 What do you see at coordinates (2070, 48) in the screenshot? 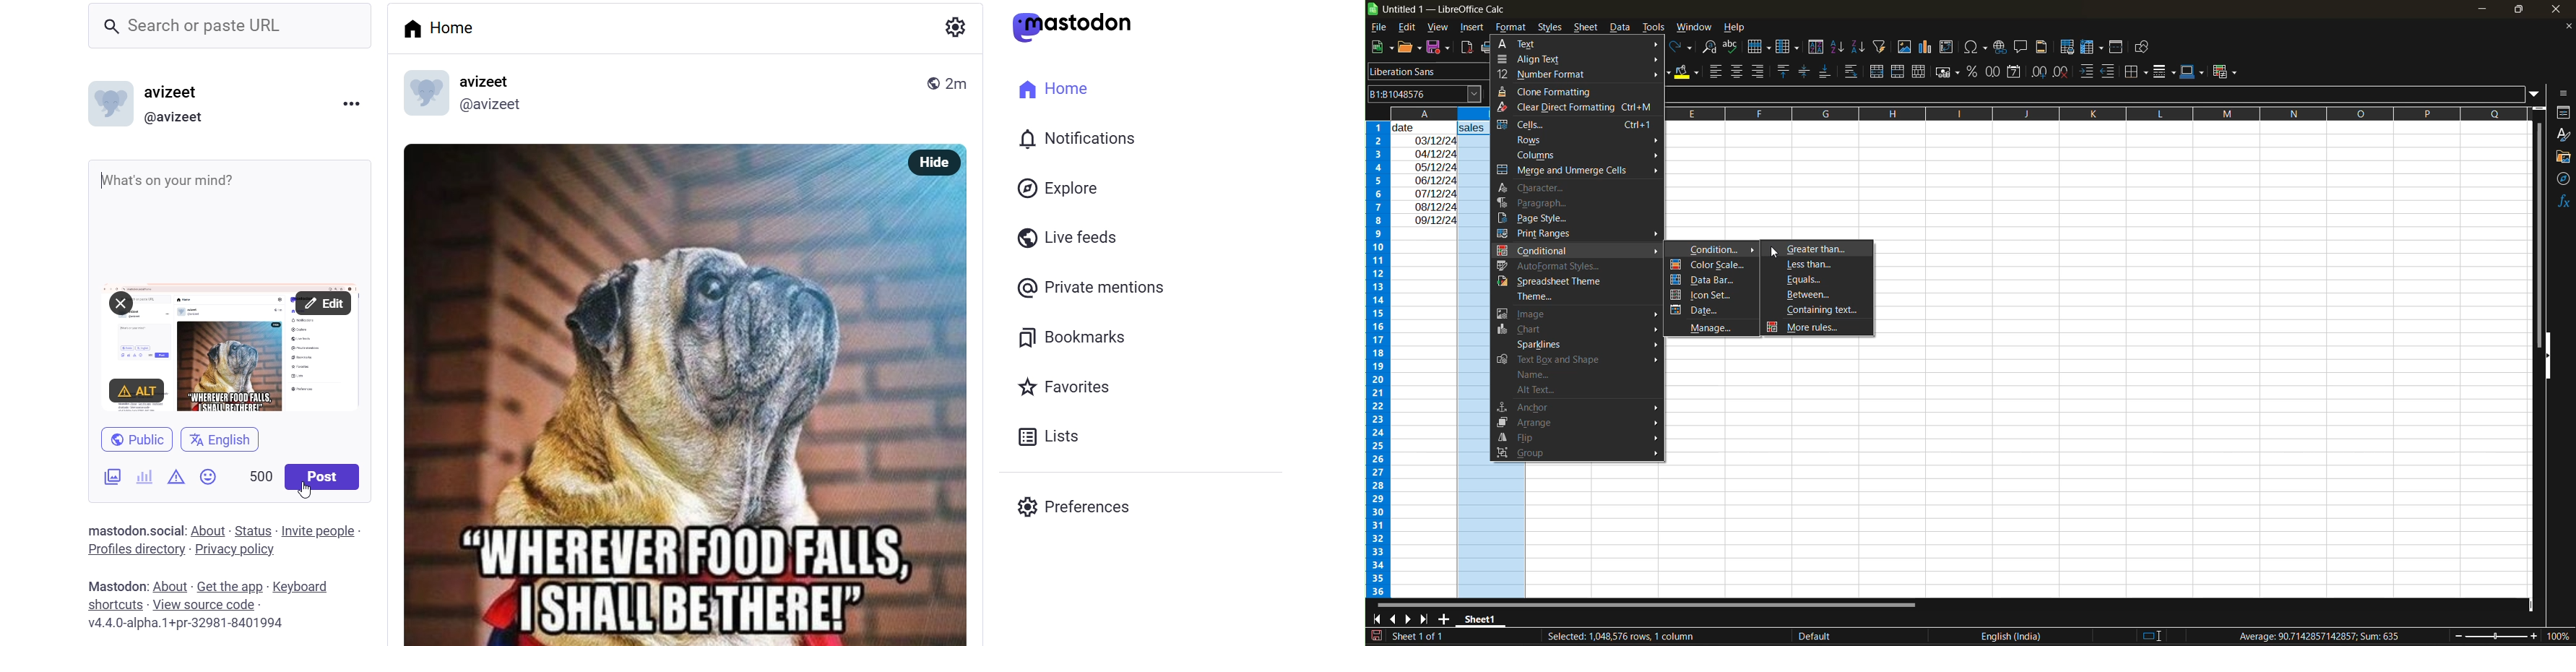
I see `define print area` at bounding box center [2070, 48].